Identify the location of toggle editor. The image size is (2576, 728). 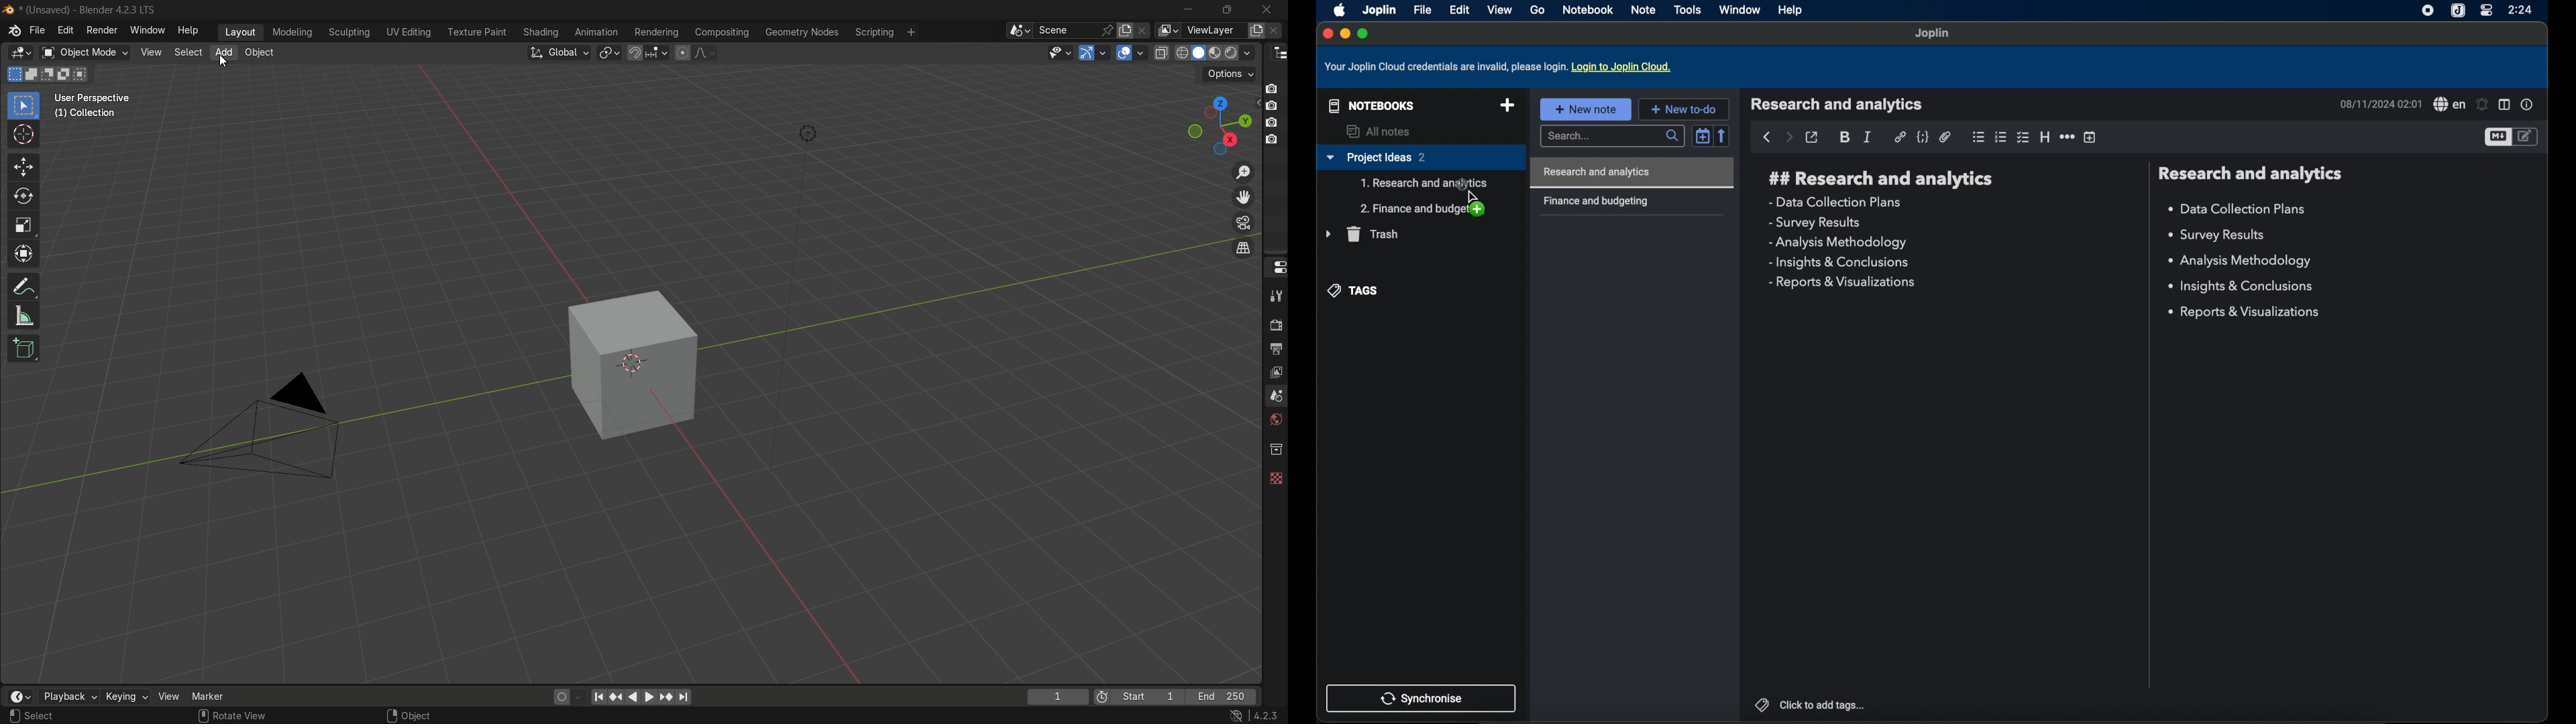
(2527, 136).